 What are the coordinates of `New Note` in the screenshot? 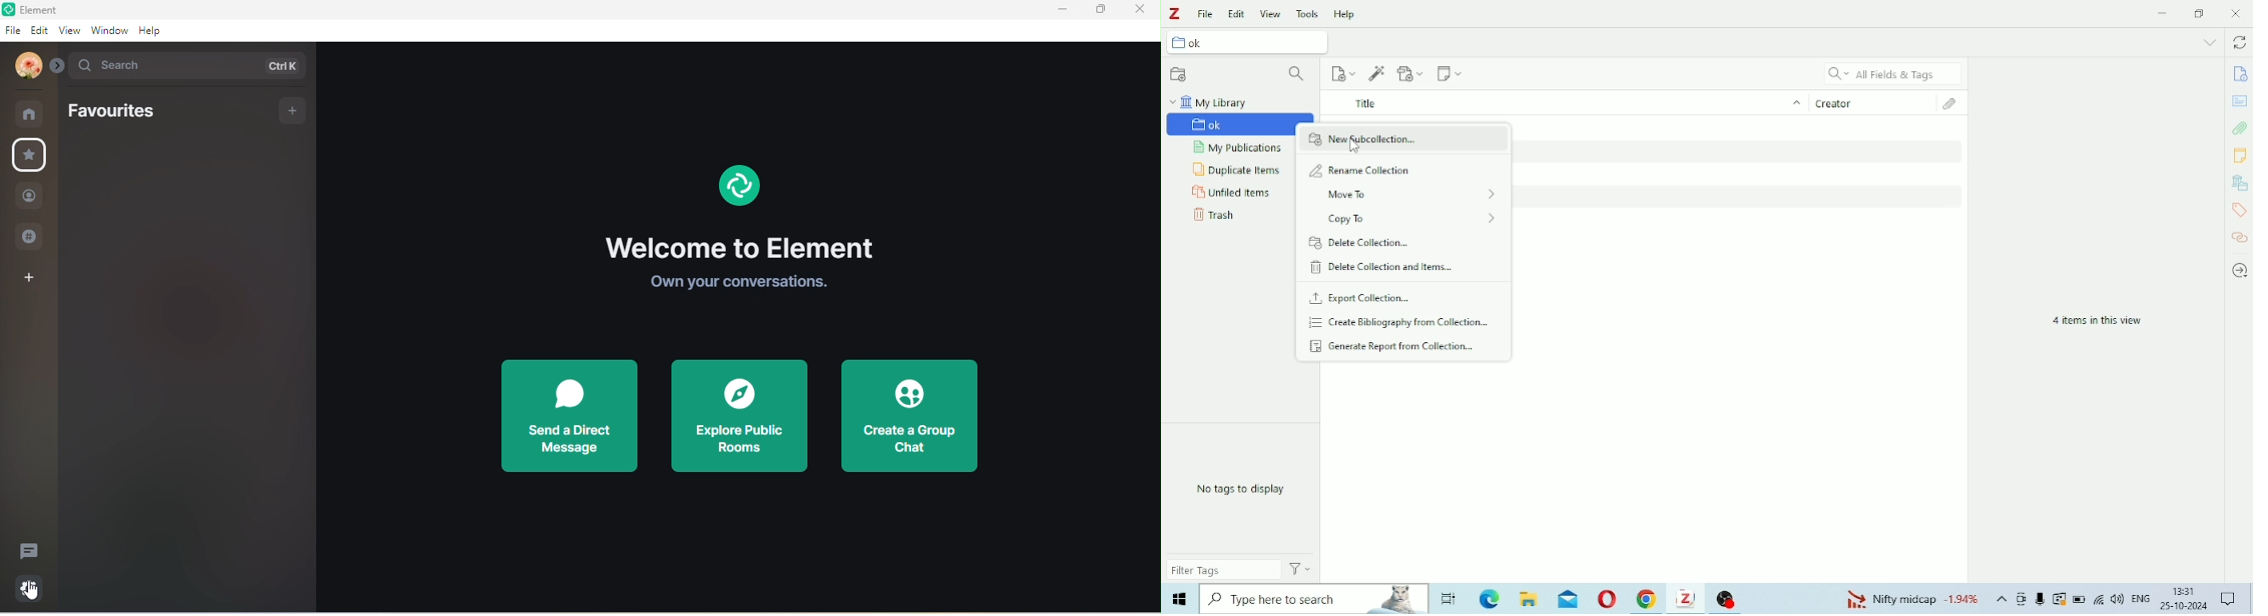 It's located at (1450, 73).